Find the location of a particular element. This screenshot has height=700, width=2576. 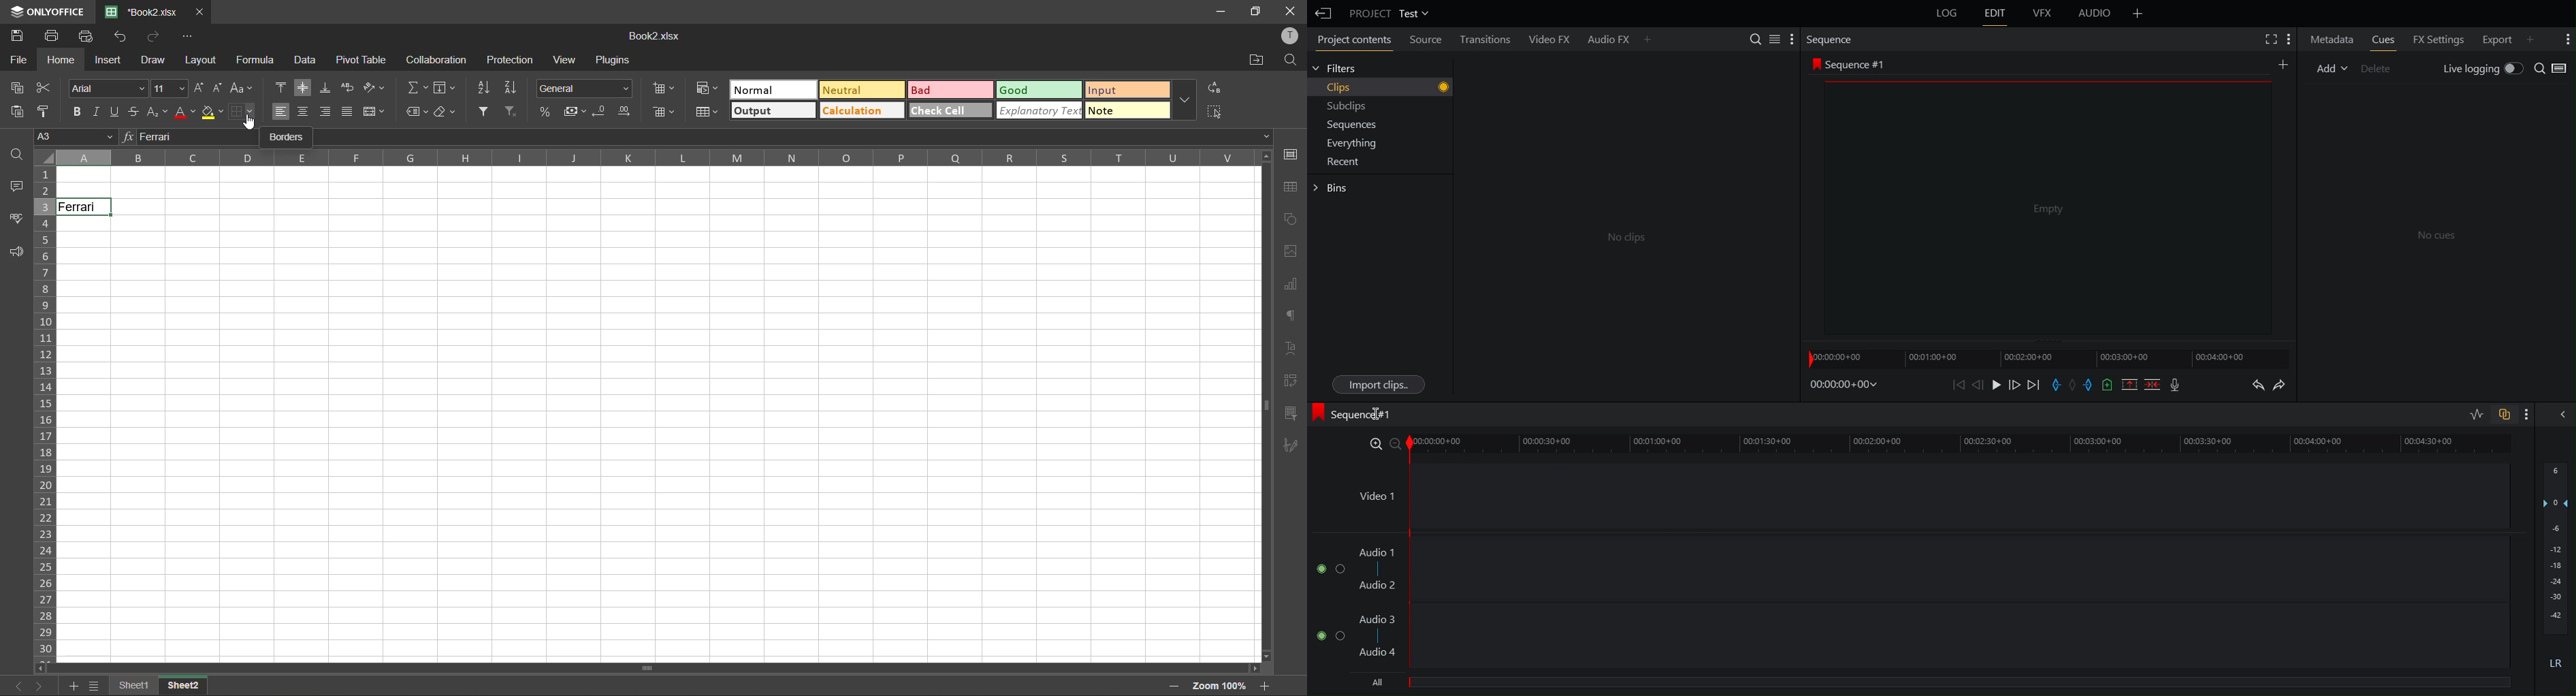

Sequence 1 is located at coordinates (1354, 414).